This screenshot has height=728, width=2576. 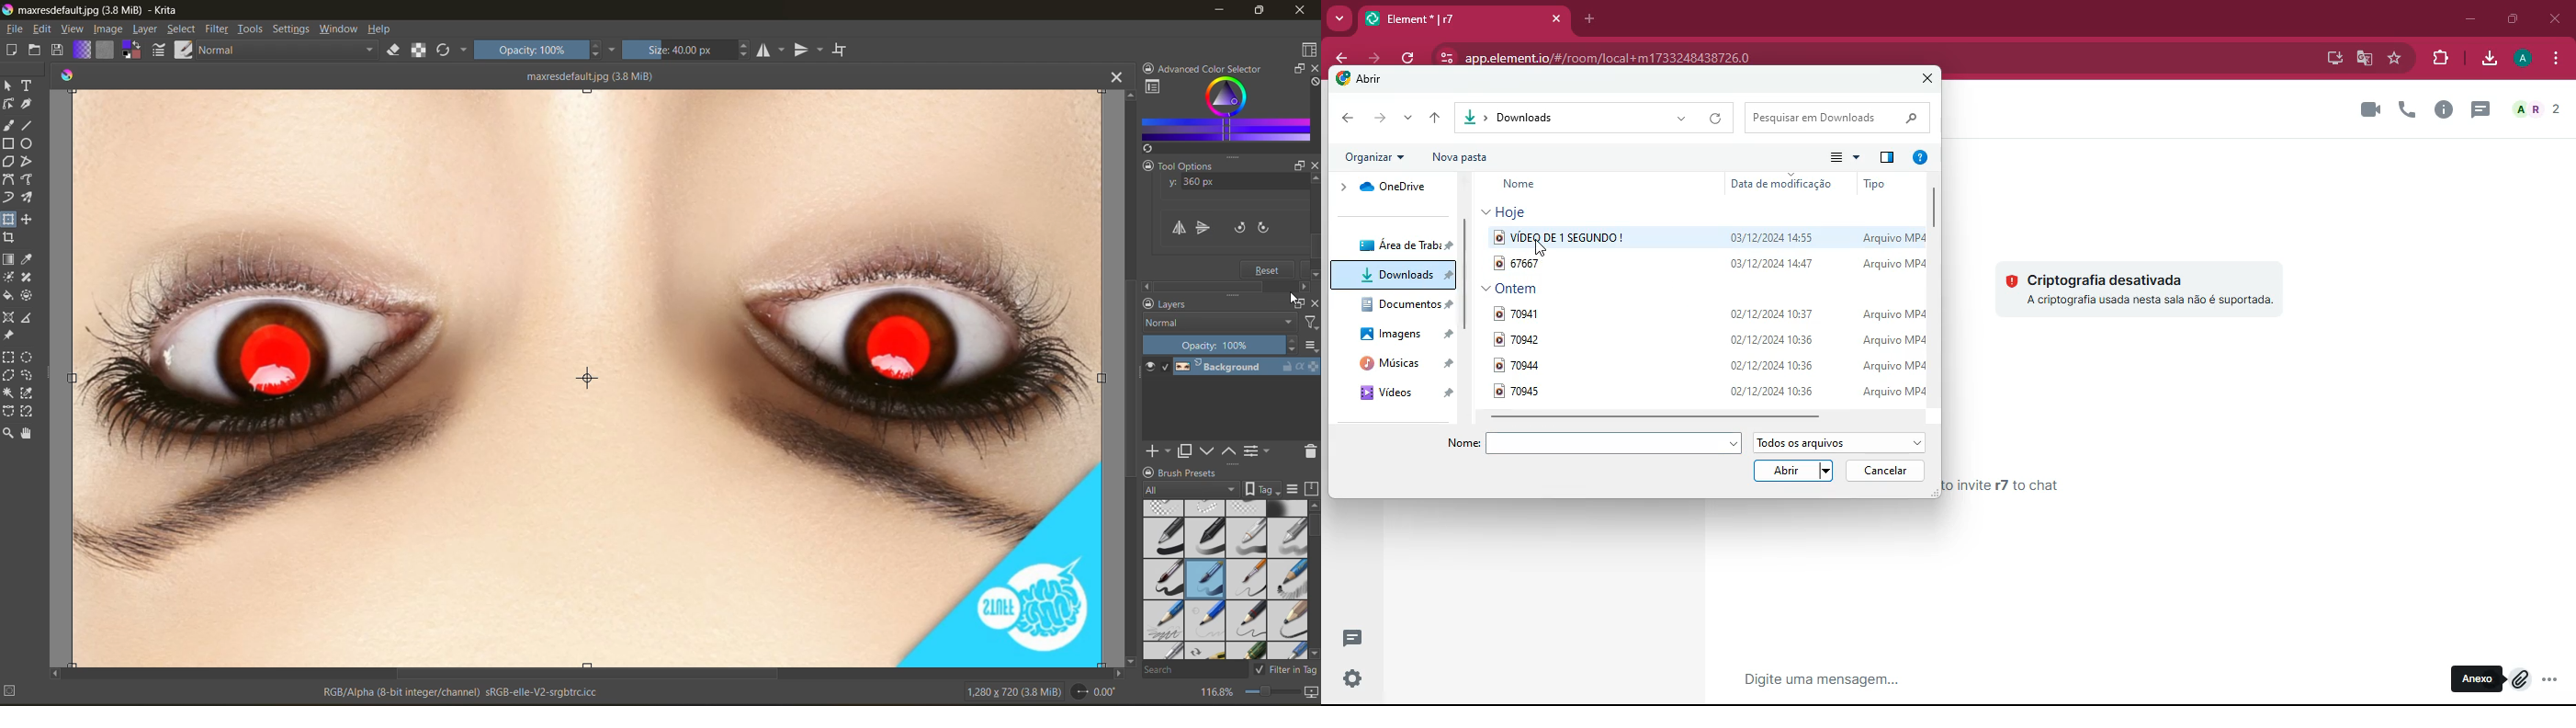 What do you see at coordinates (1338, 60) in the screenshot?
I see `back` at bounding box center [1338, 60].